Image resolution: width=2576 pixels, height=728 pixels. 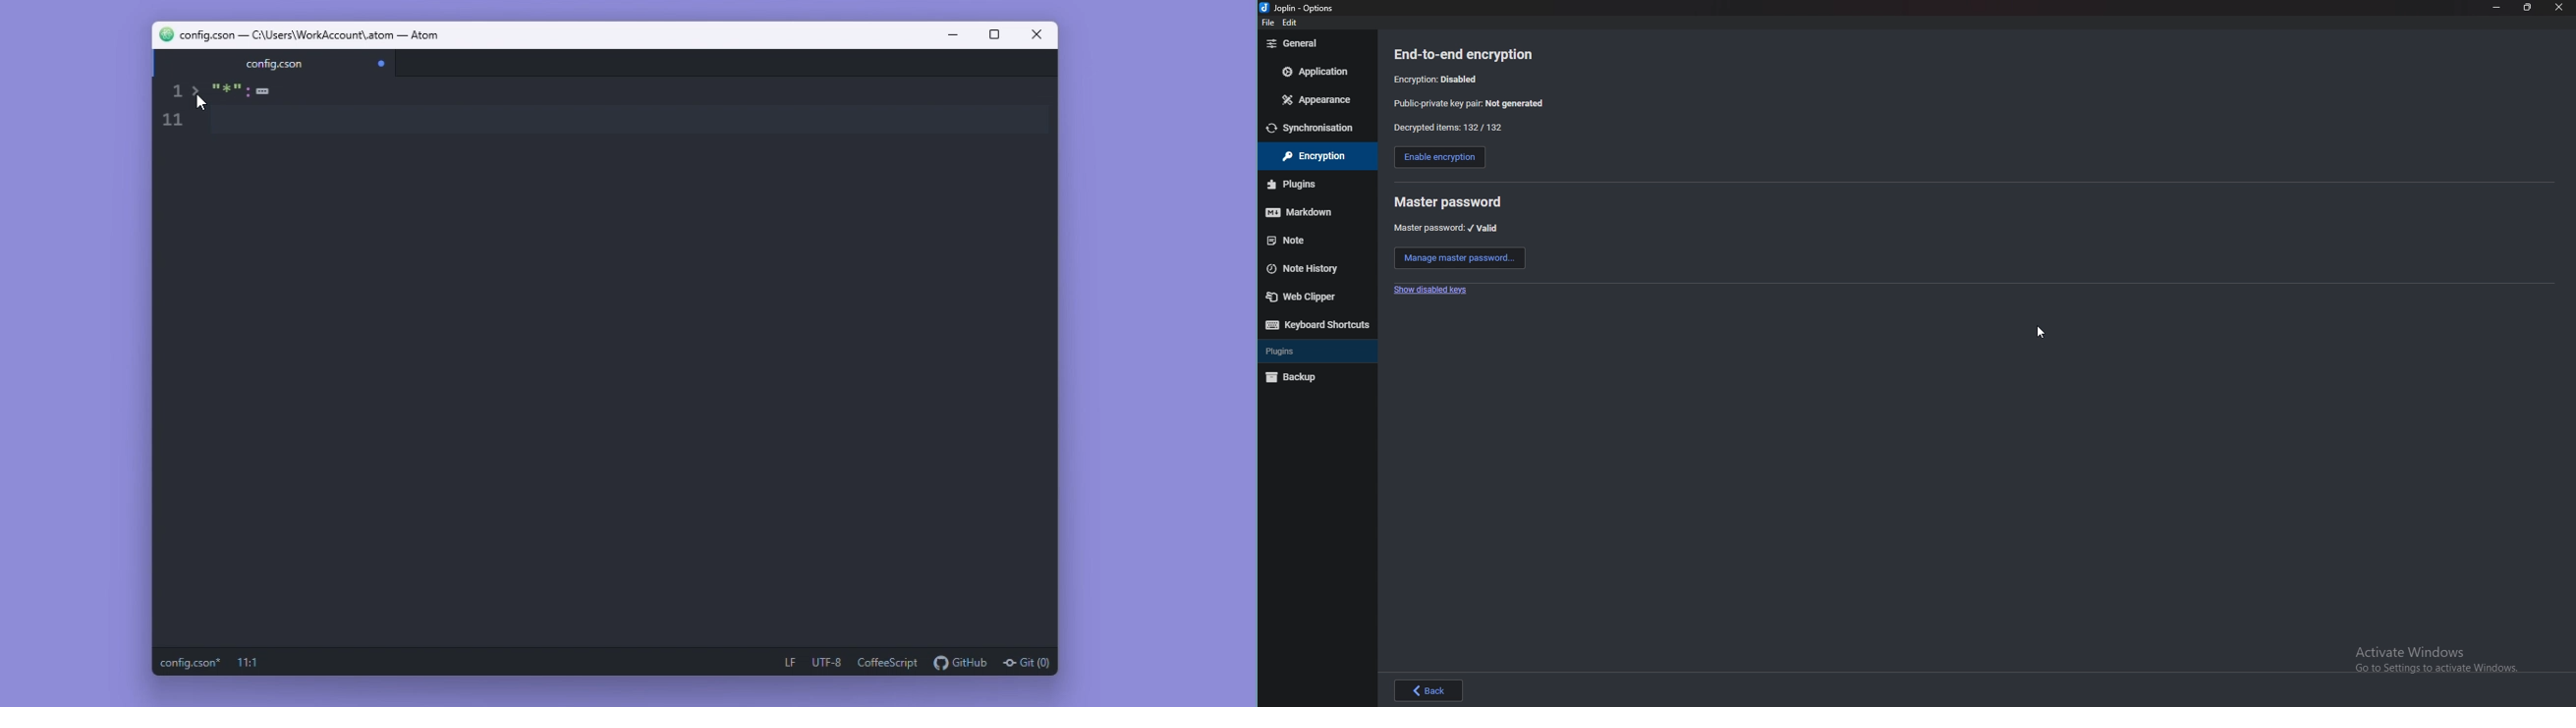 I want to click on file, so click(x=1269, y=24).